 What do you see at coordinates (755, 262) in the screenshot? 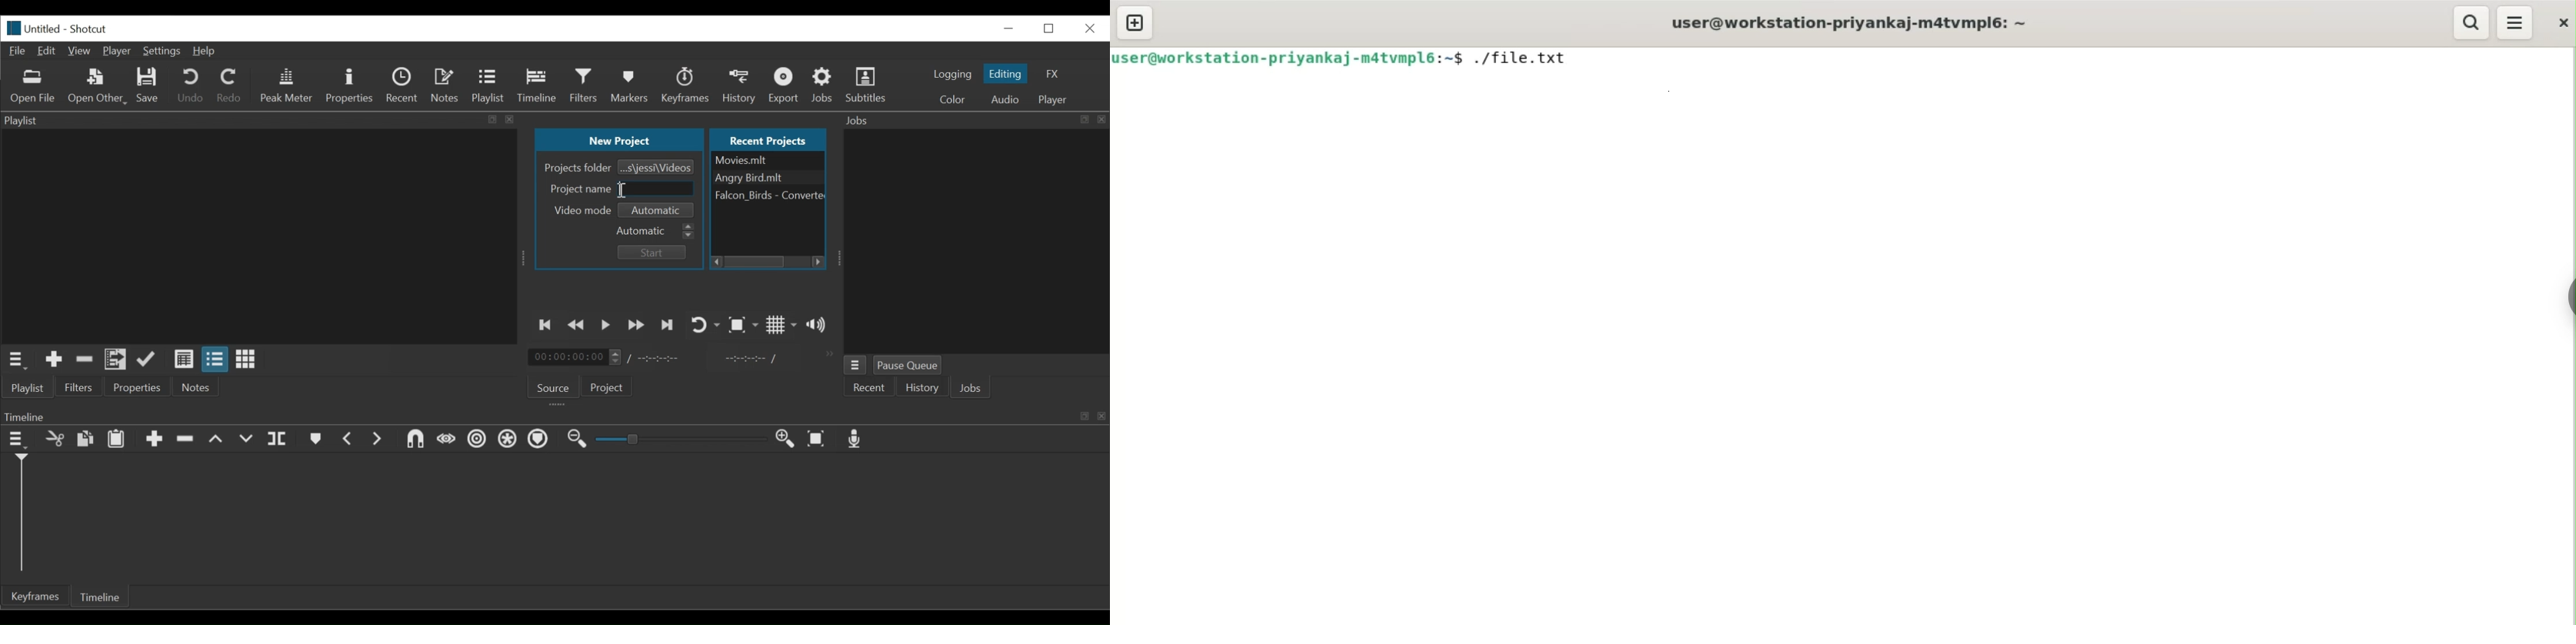
I see `Horizontal Scroll bar` at bounding box center [755, 262].